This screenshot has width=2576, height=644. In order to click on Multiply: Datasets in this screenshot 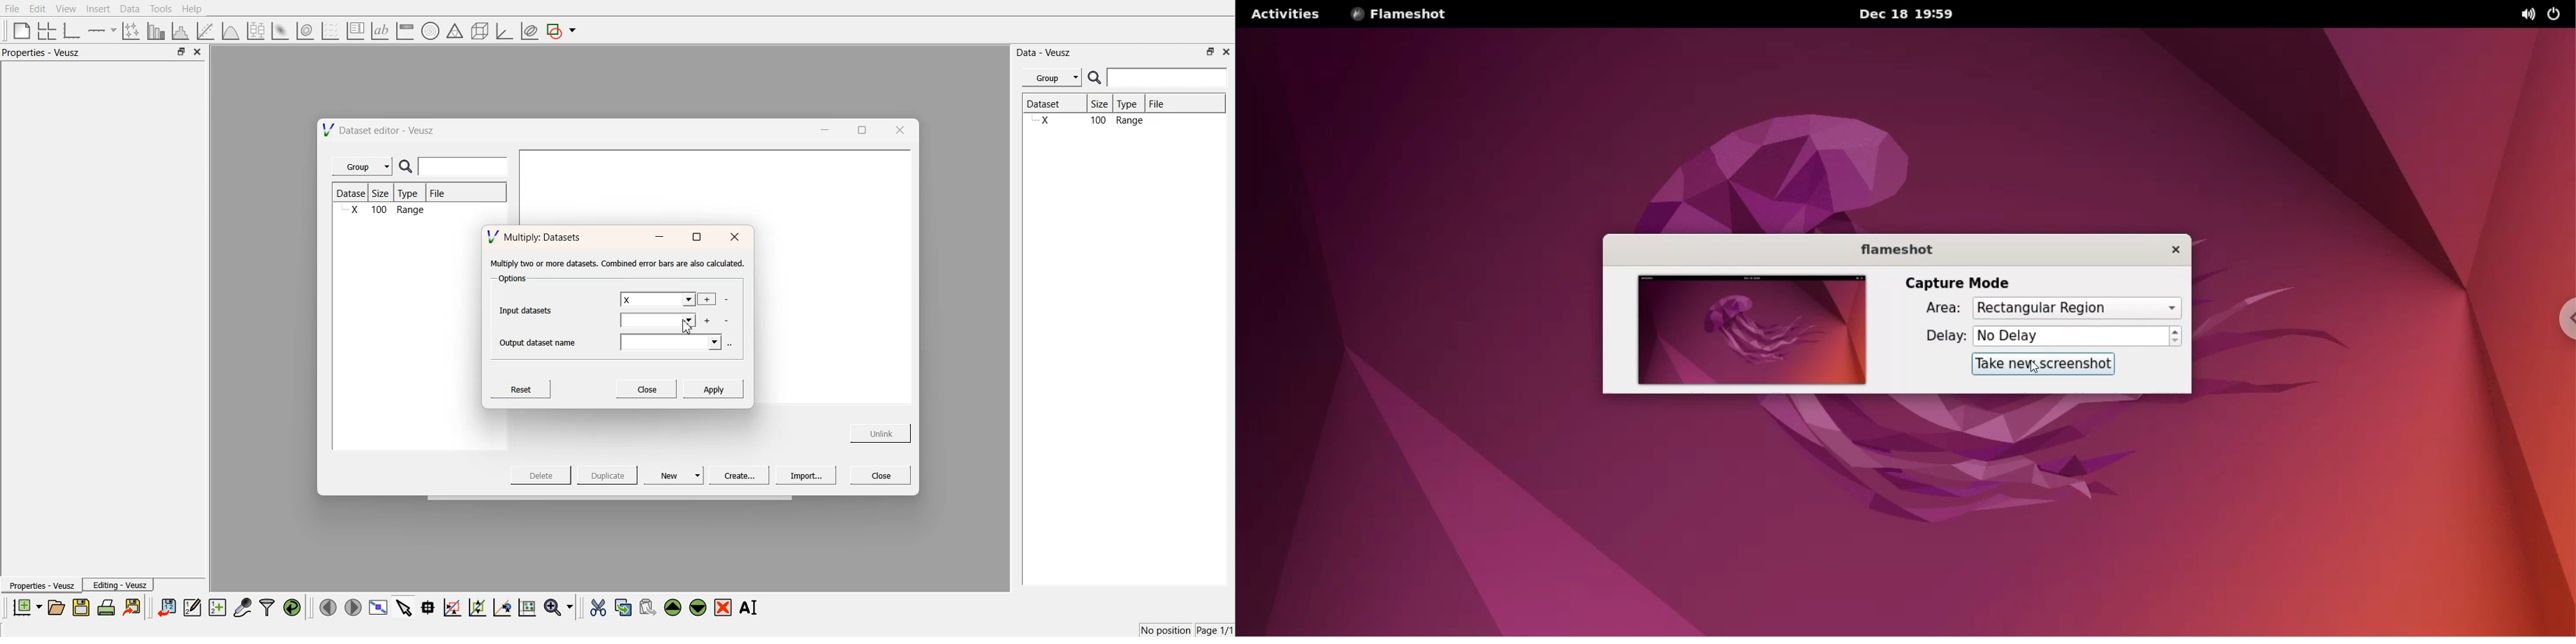, I will do `click(536, 235)`.